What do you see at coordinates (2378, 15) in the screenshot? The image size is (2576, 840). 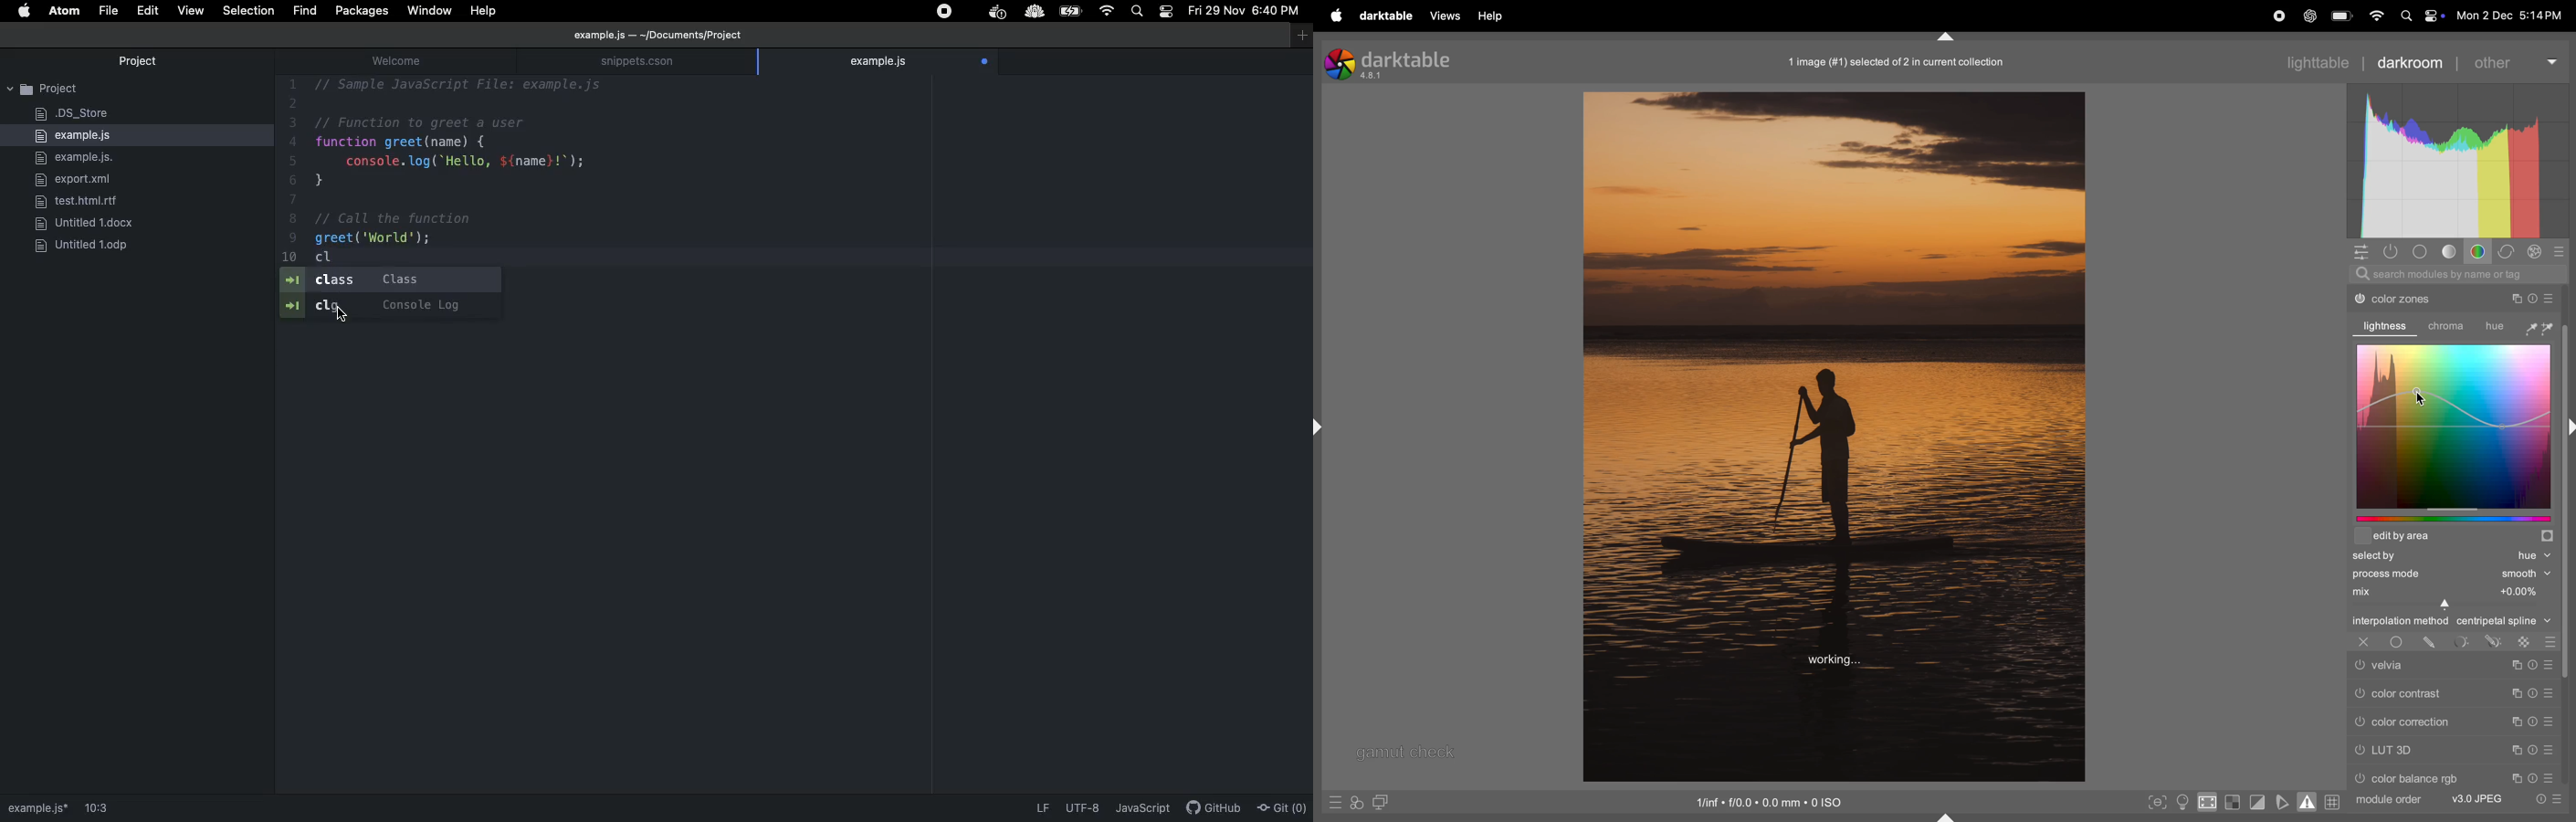 I see `wifi` at bounding box center [2378, 15].